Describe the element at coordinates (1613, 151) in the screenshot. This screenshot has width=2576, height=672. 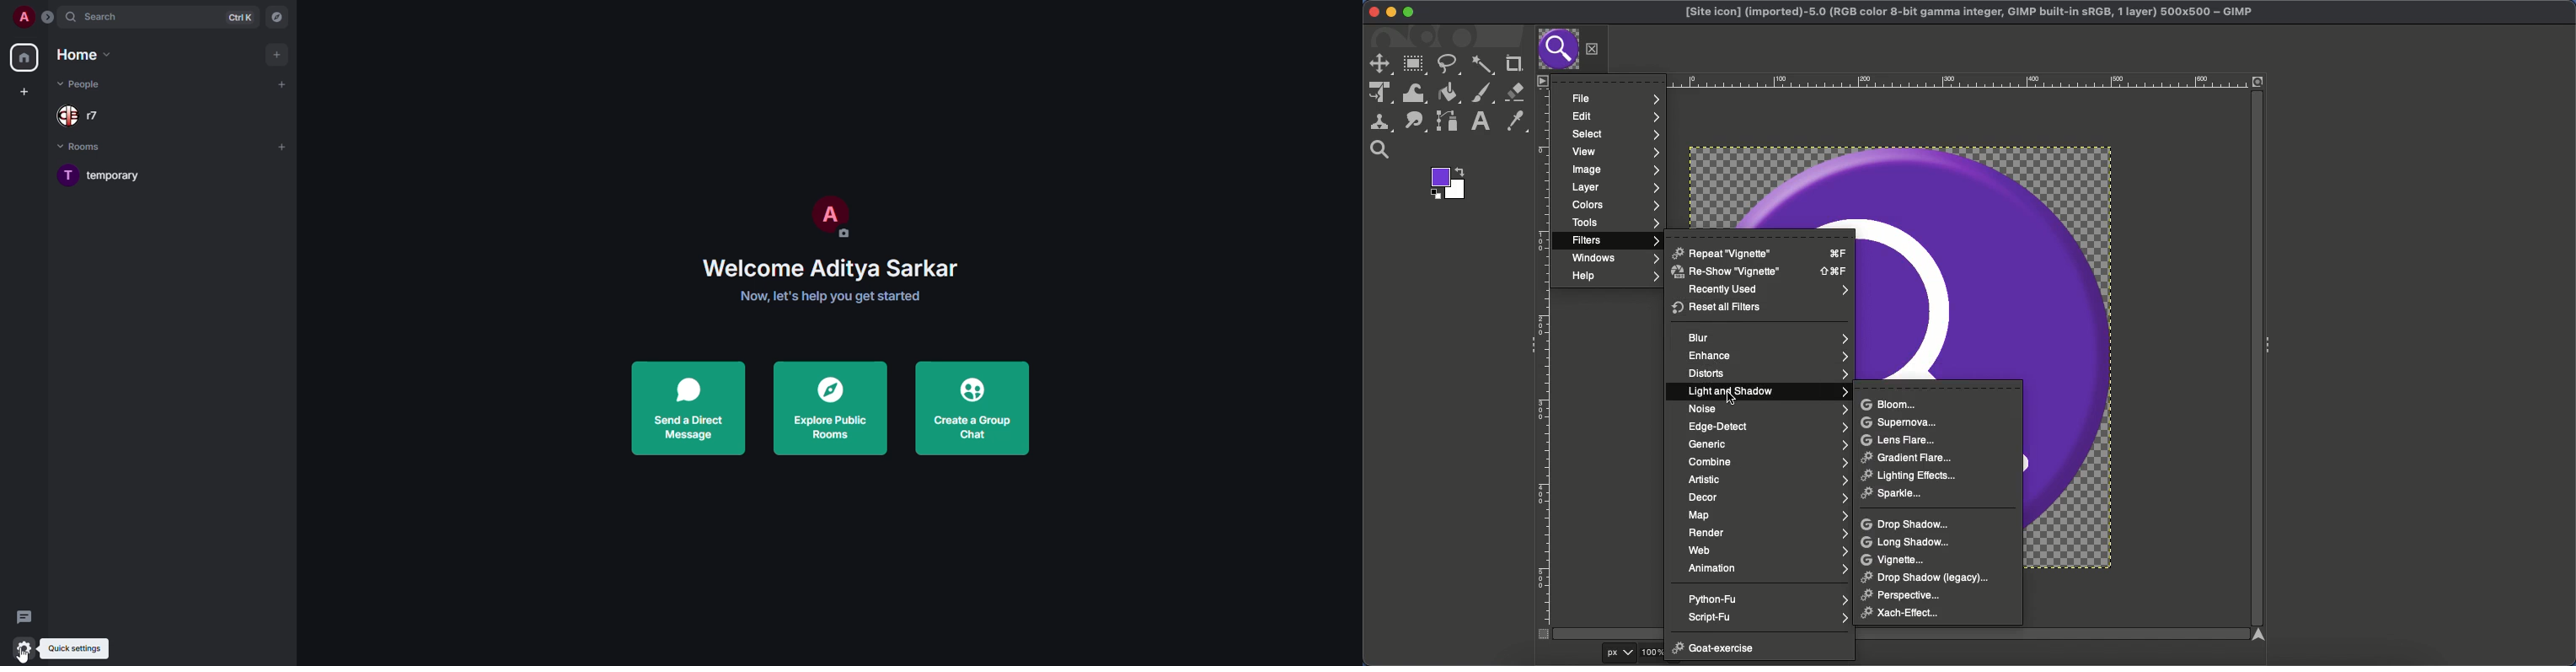
I see `View` at that location.